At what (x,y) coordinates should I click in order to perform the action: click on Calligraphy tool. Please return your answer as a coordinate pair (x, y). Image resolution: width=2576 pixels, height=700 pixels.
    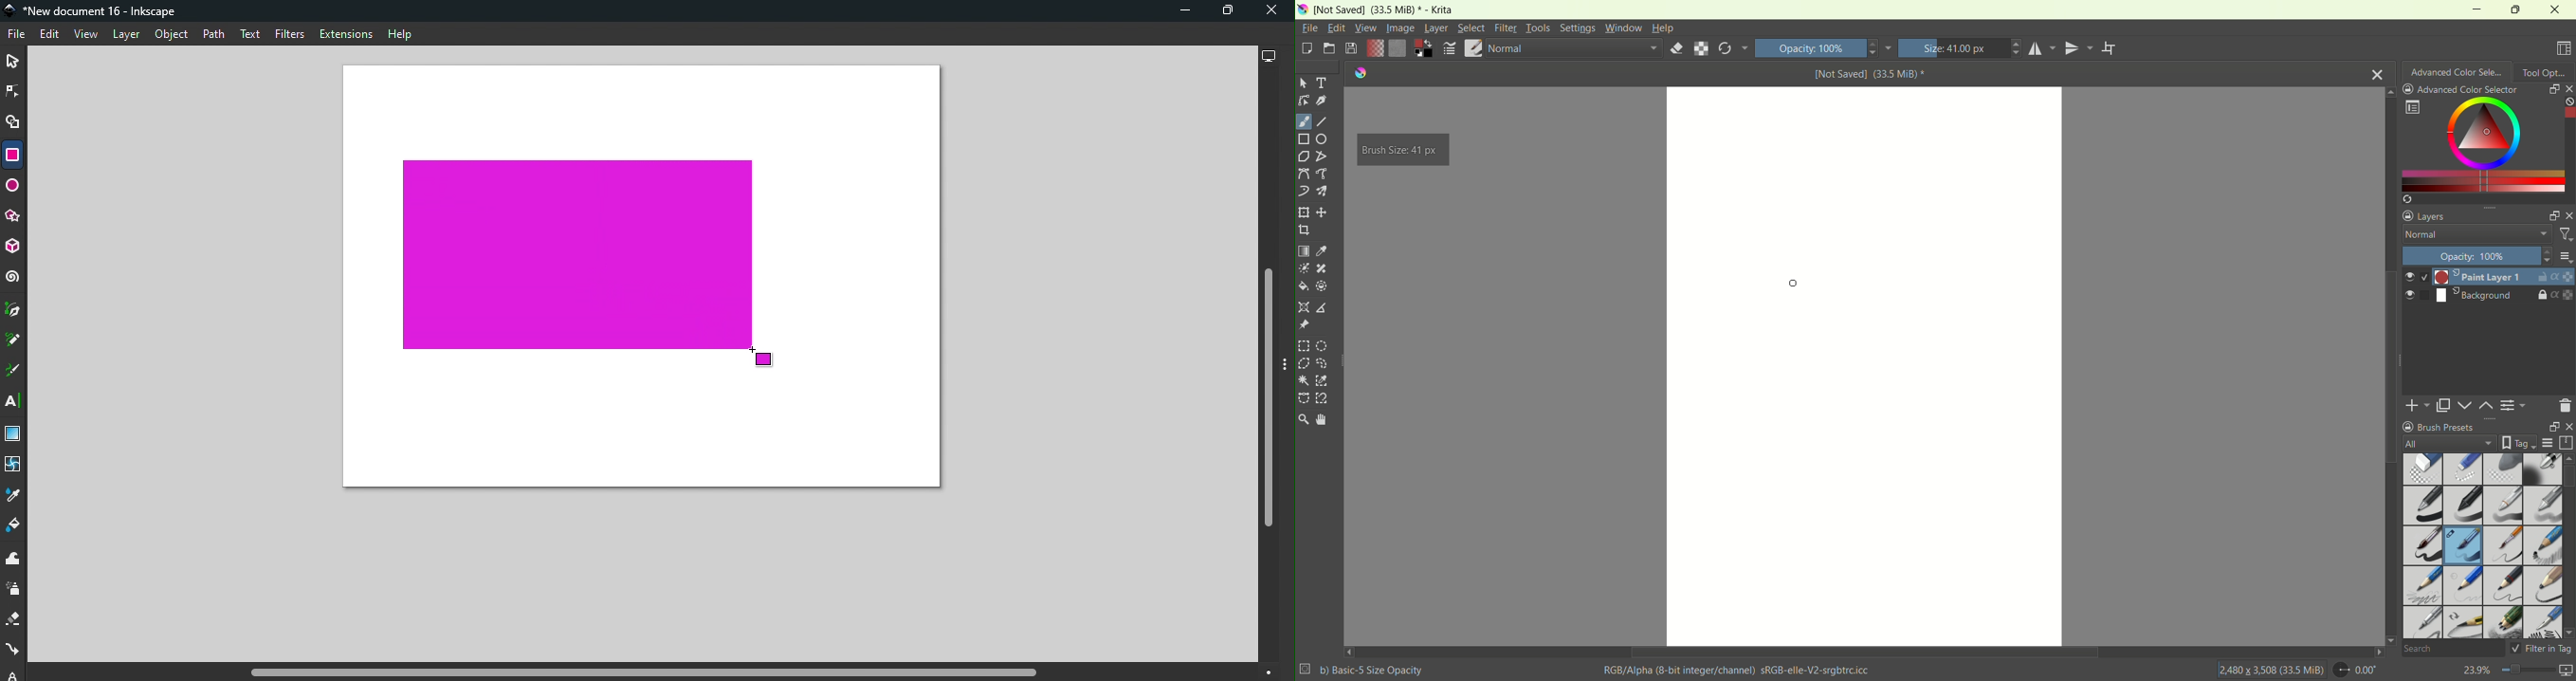
    Looking at the image, I should click on (14, 371).